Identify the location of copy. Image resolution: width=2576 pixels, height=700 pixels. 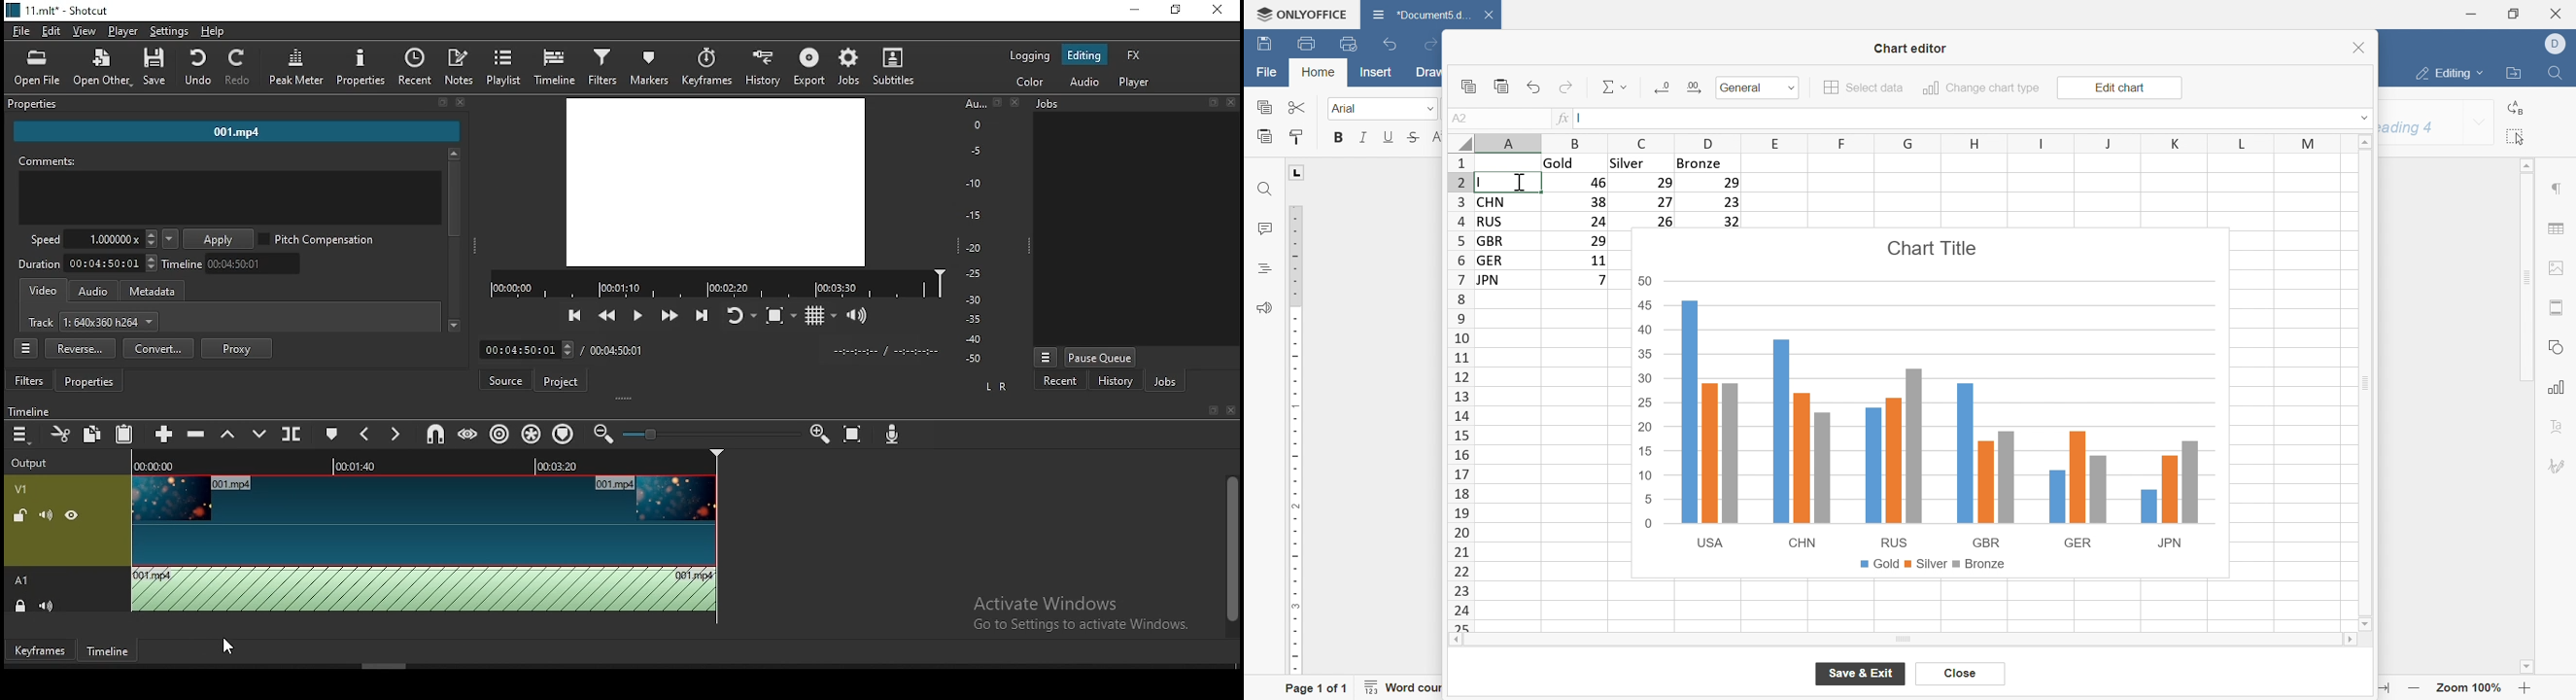
(1468, 86).